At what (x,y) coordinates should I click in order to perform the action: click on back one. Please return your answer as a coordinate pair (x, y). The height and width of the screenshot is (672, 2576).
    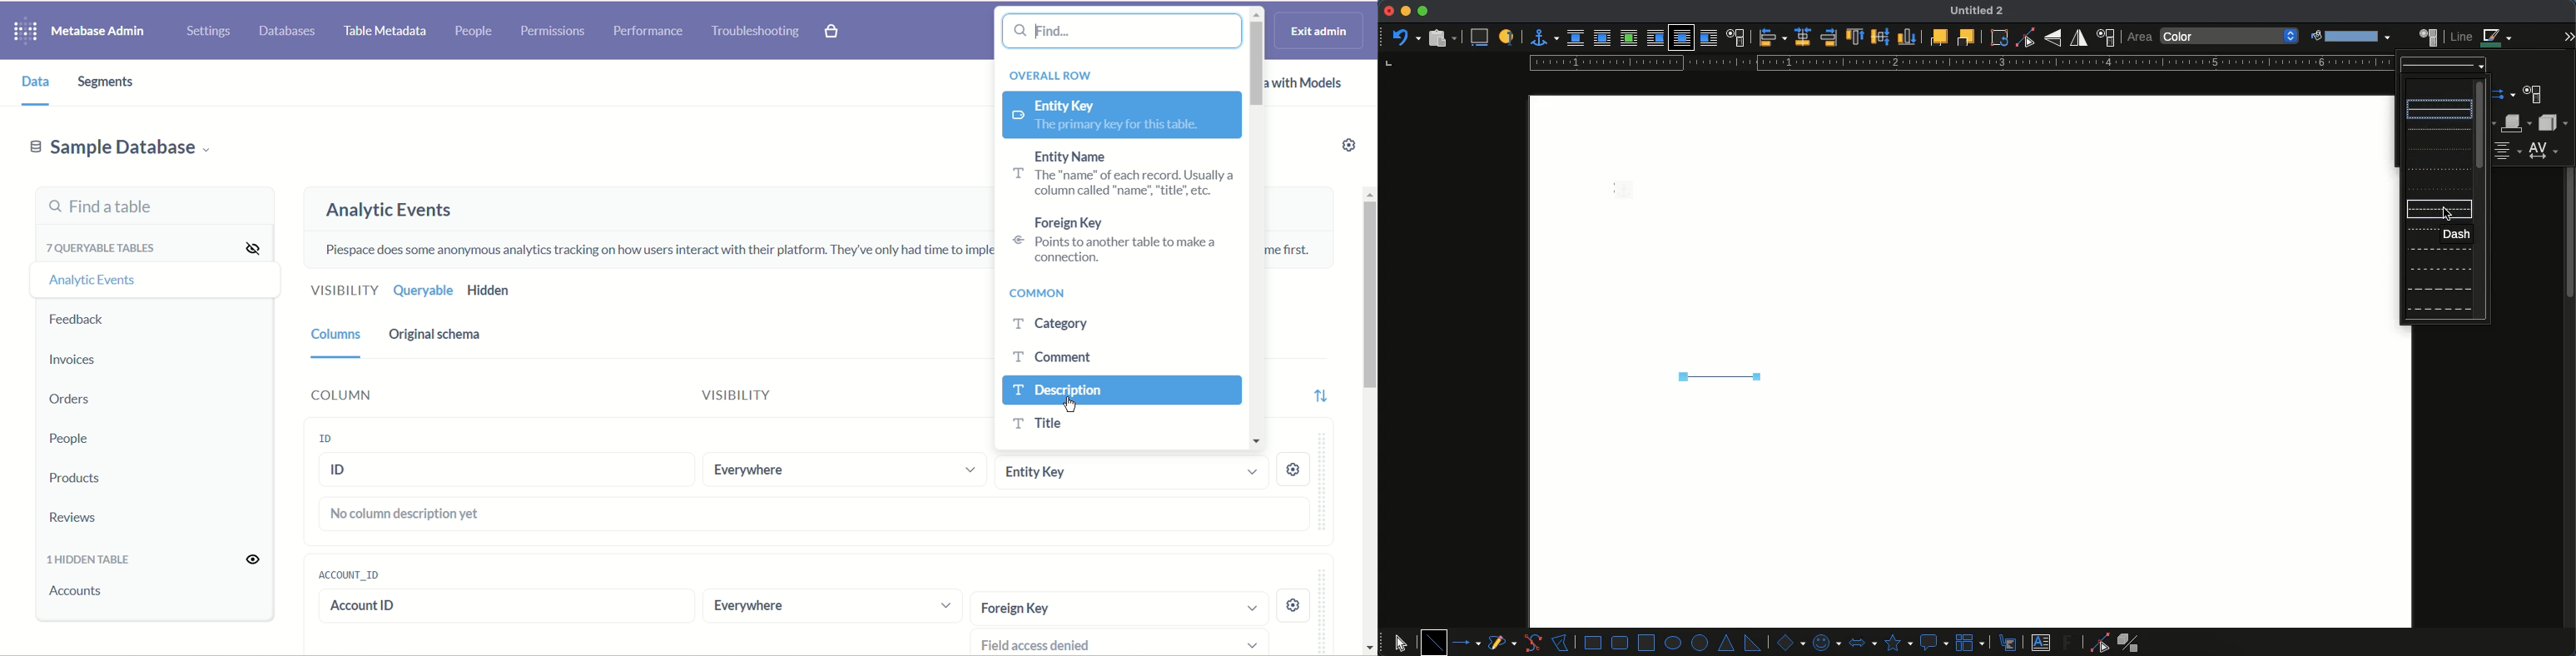
    Looking at the image, I should click on (1964, 37).